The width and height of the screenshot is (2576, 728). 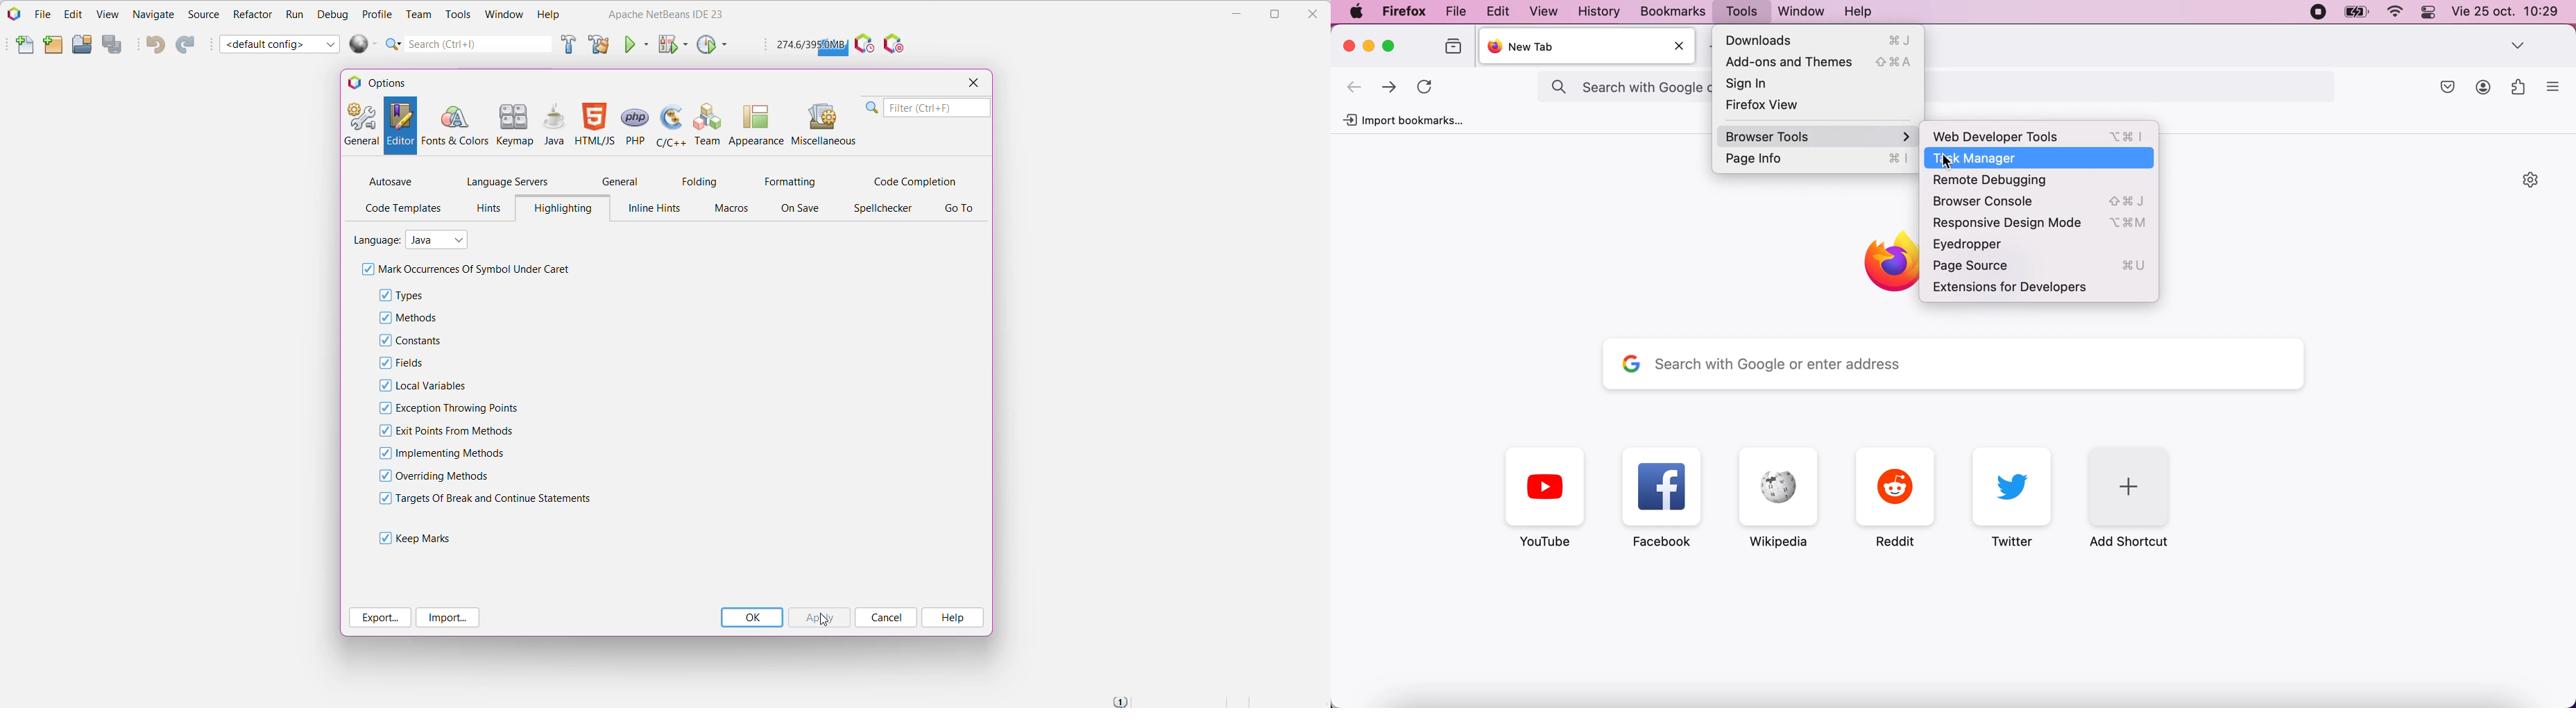 I want to click on Task Manager, so click(x=2039, y=158).